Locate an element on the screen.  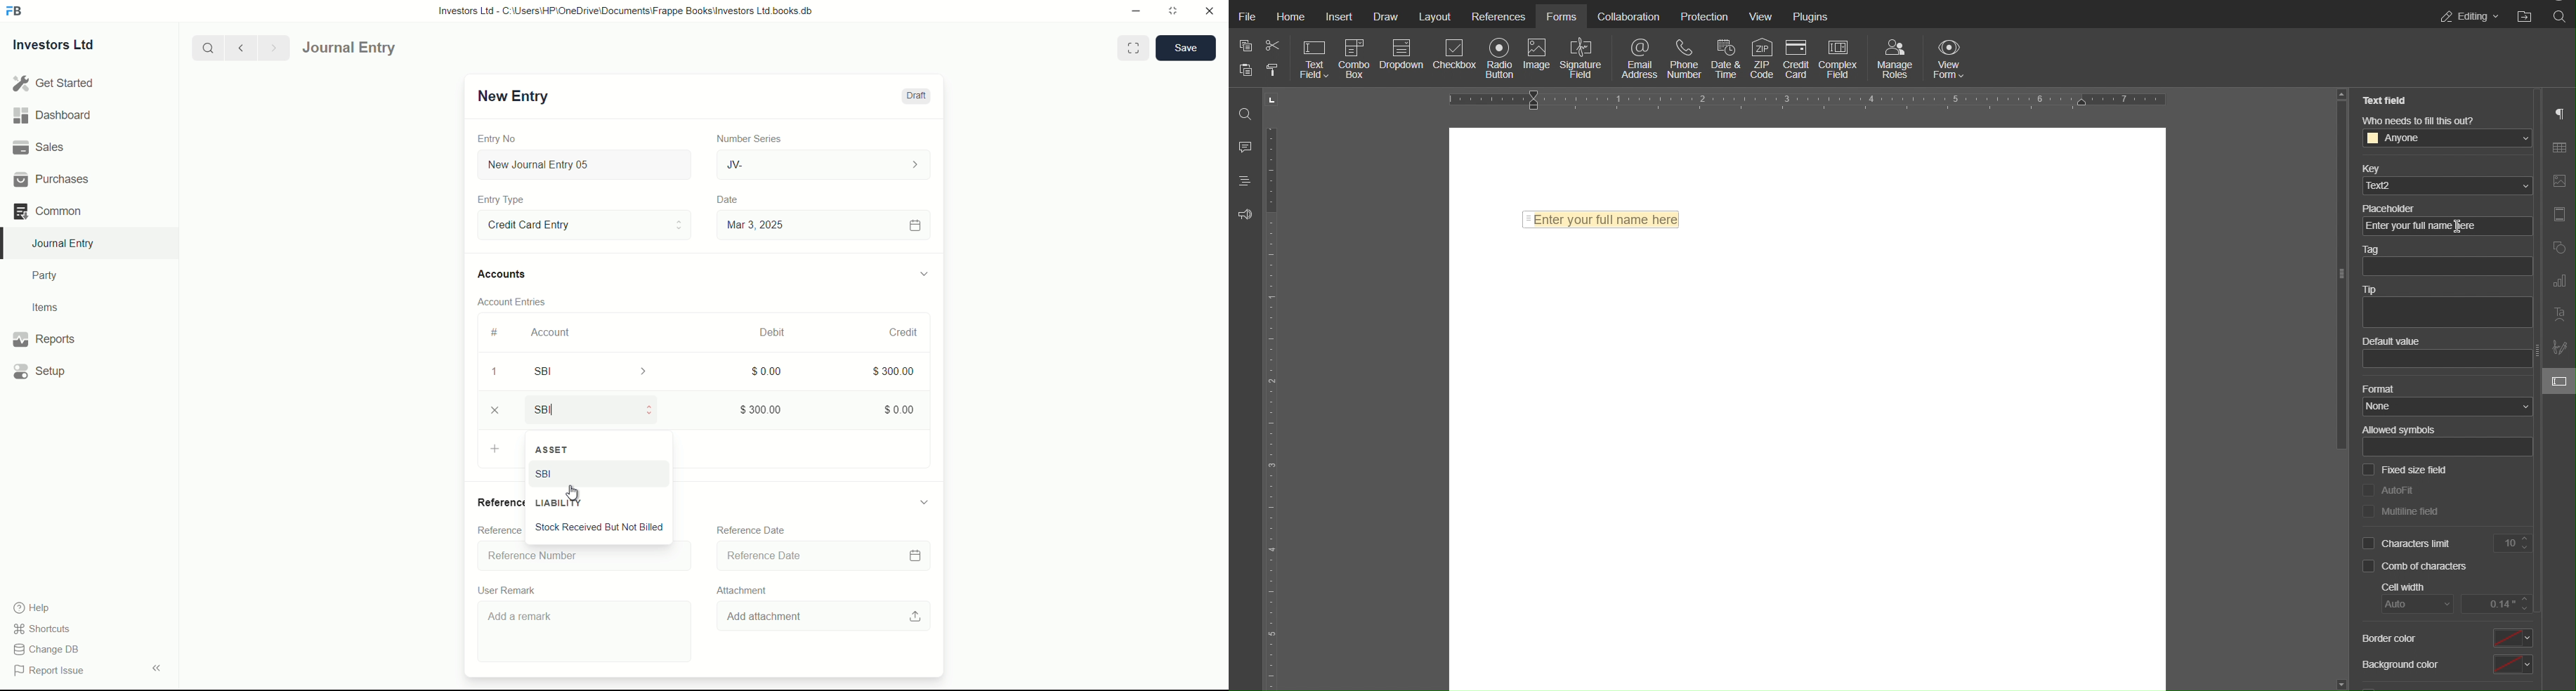
Add a remark is located at coordinates (587, 634).